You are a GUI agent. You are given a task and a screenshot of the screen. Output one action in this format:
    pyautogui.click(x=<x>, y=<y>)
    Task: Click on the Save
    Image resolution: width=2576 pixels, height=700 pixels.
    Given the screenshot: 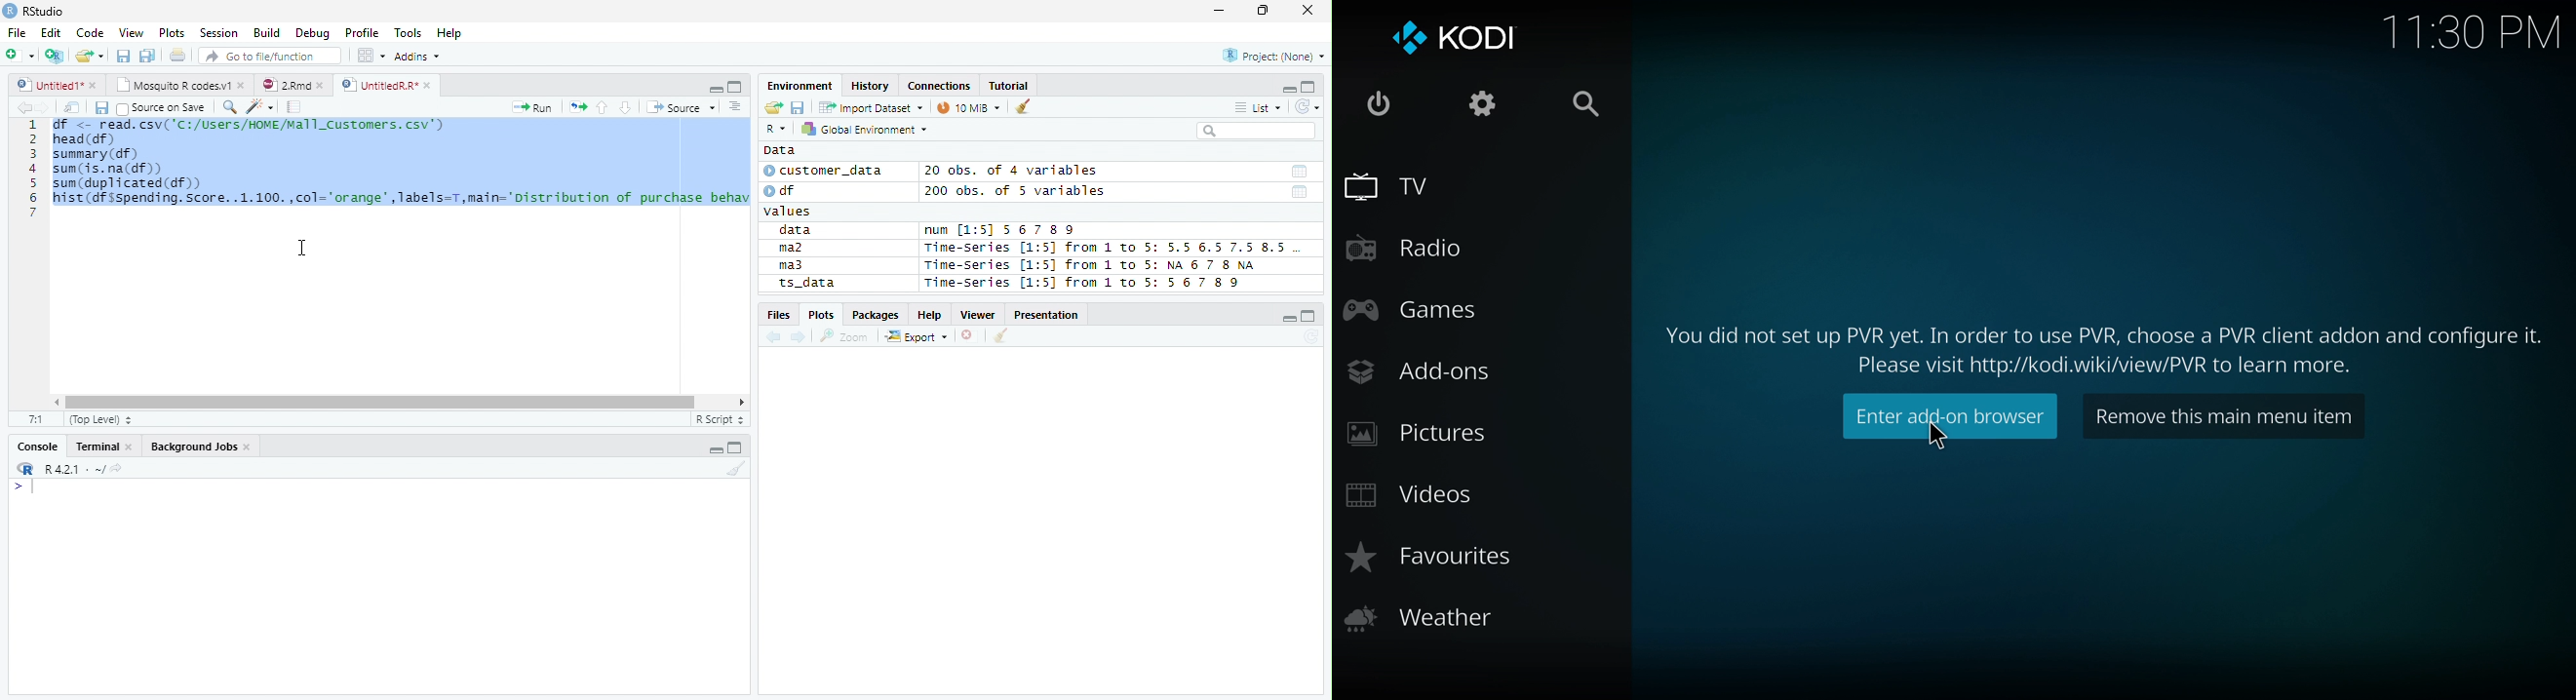 What is the action you would take?
    pyautogui.click(x=100, y=107)
    